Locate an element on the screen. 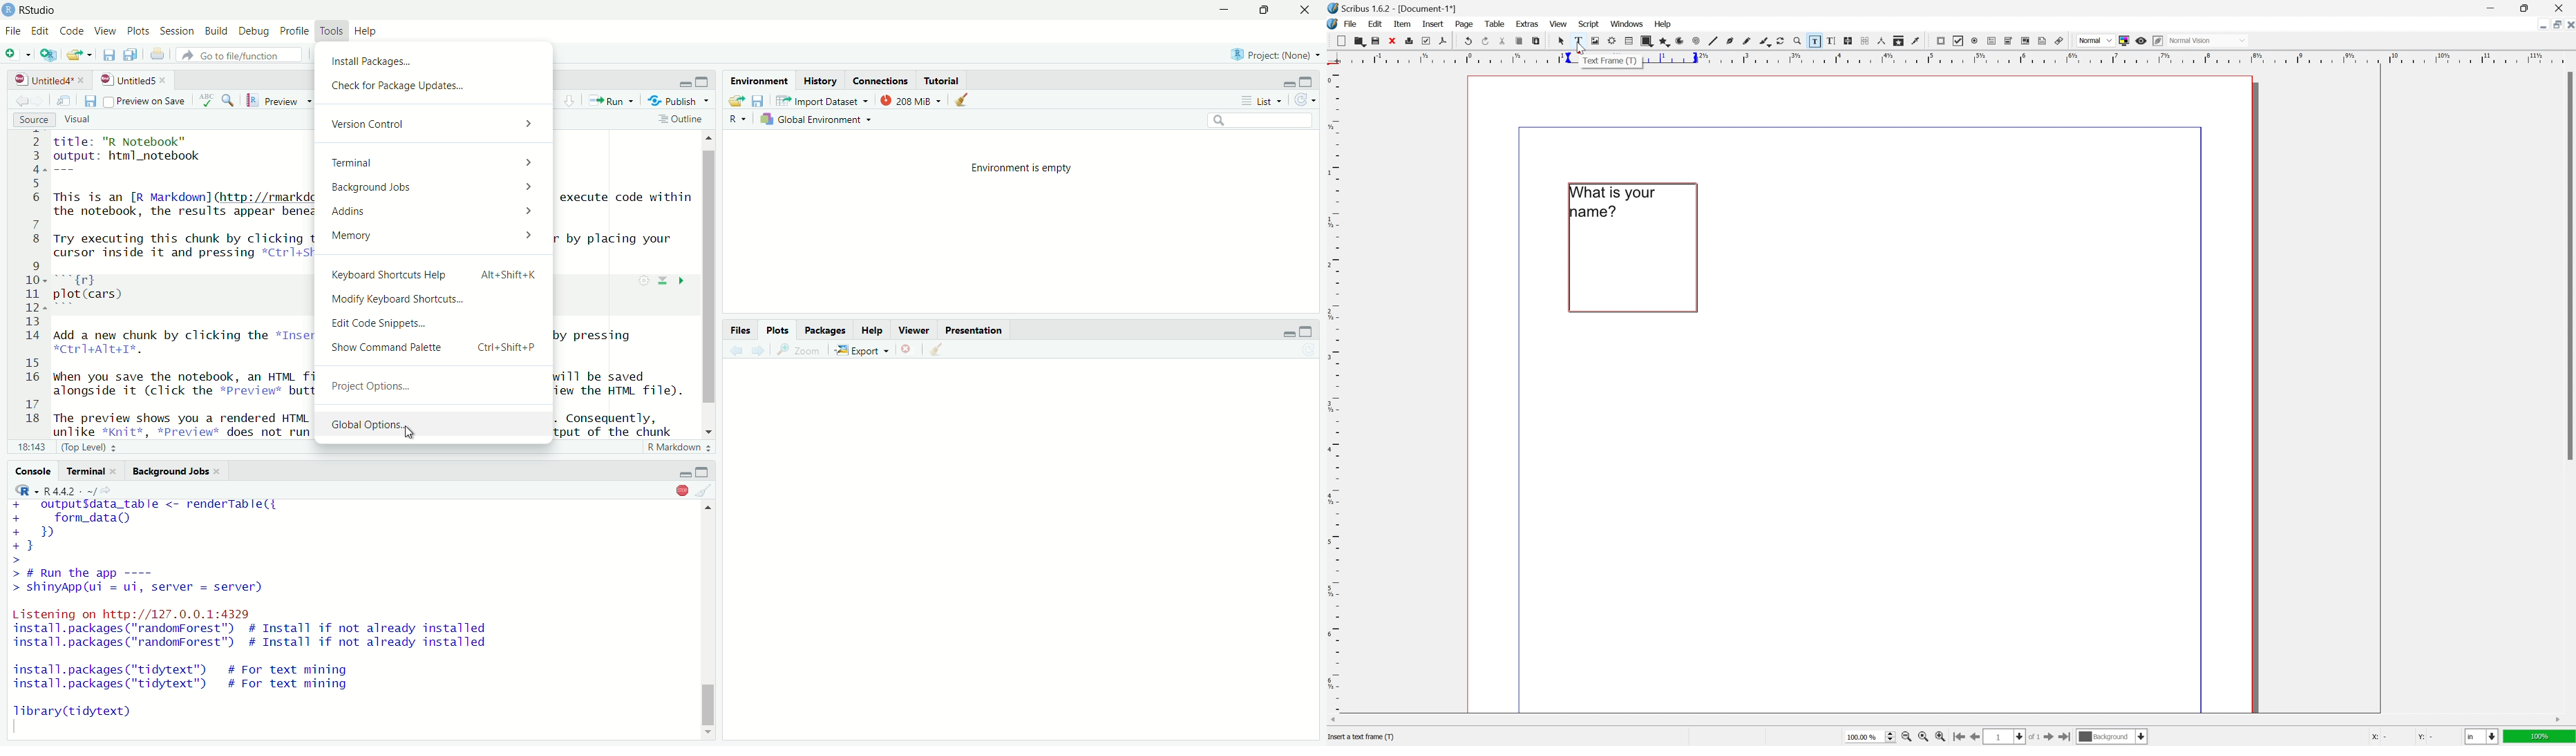  view is located at coordinates (1559, 24).